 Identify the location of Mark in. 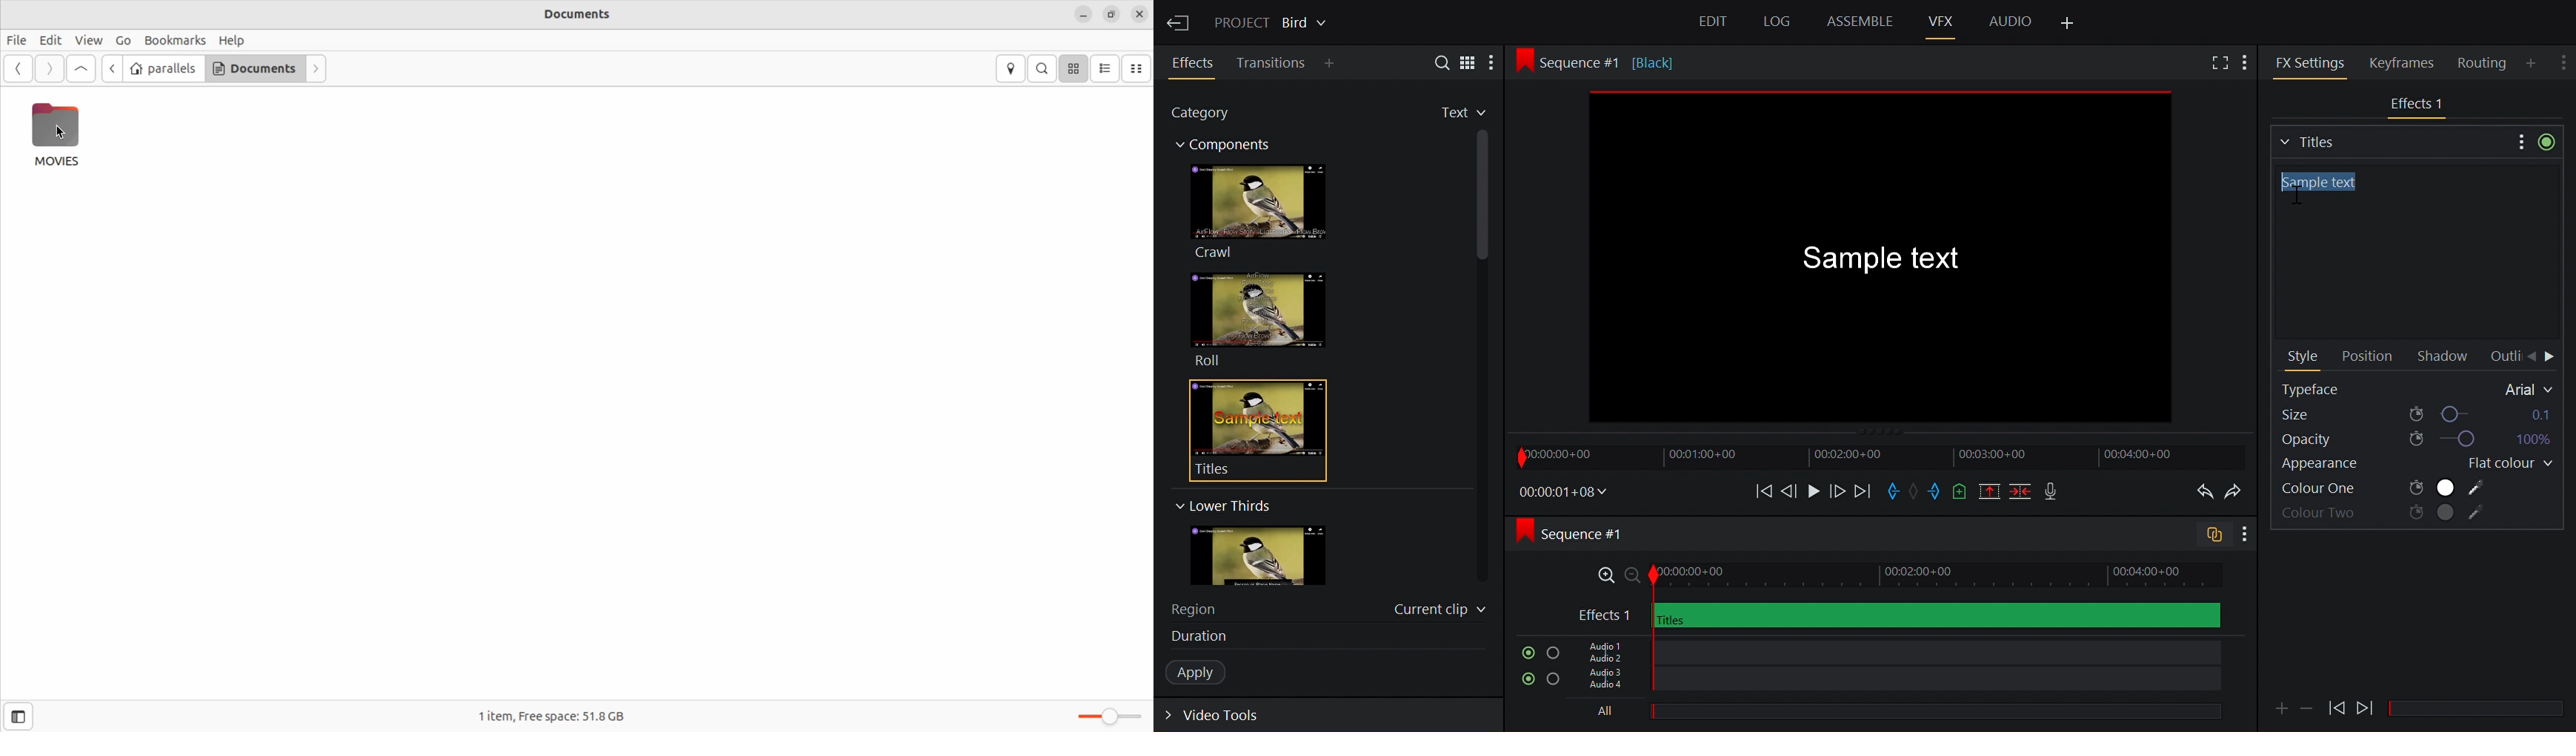
(1895, 490).